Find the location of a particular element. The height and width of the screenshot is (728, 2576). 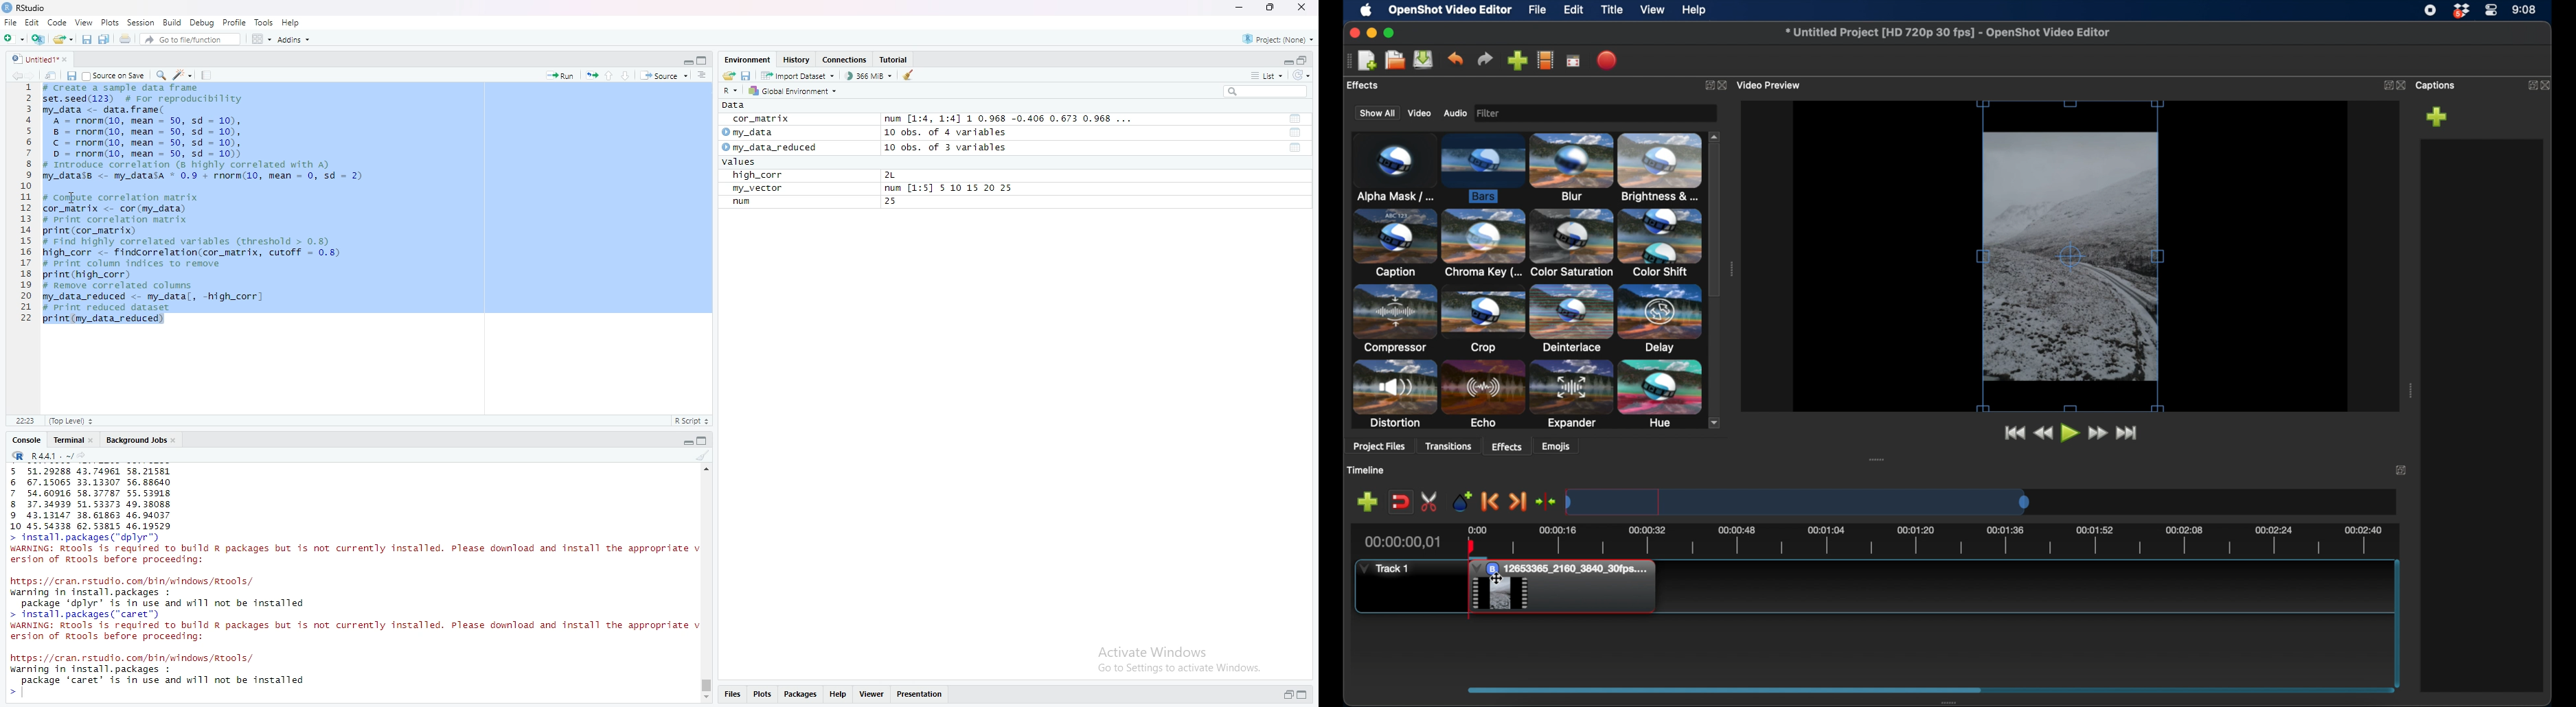

reload is located at coordinates (1301, 76).